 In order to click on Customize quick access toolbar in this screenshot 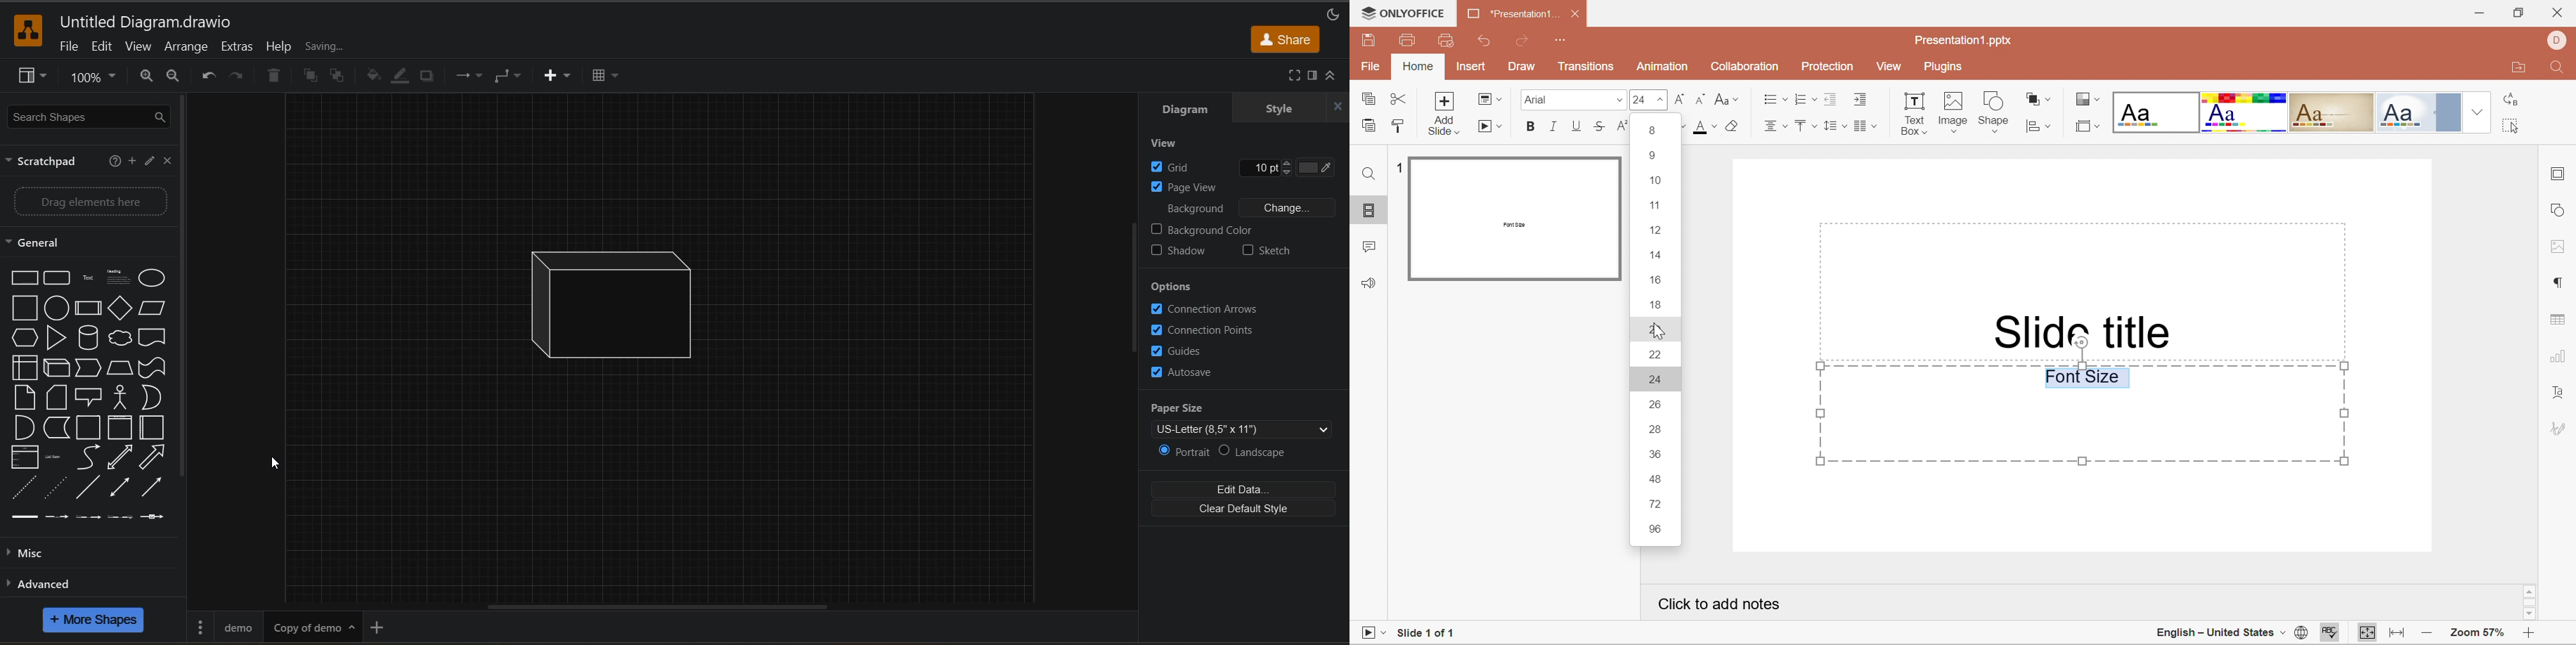, I will do `click(1562, 41)`.